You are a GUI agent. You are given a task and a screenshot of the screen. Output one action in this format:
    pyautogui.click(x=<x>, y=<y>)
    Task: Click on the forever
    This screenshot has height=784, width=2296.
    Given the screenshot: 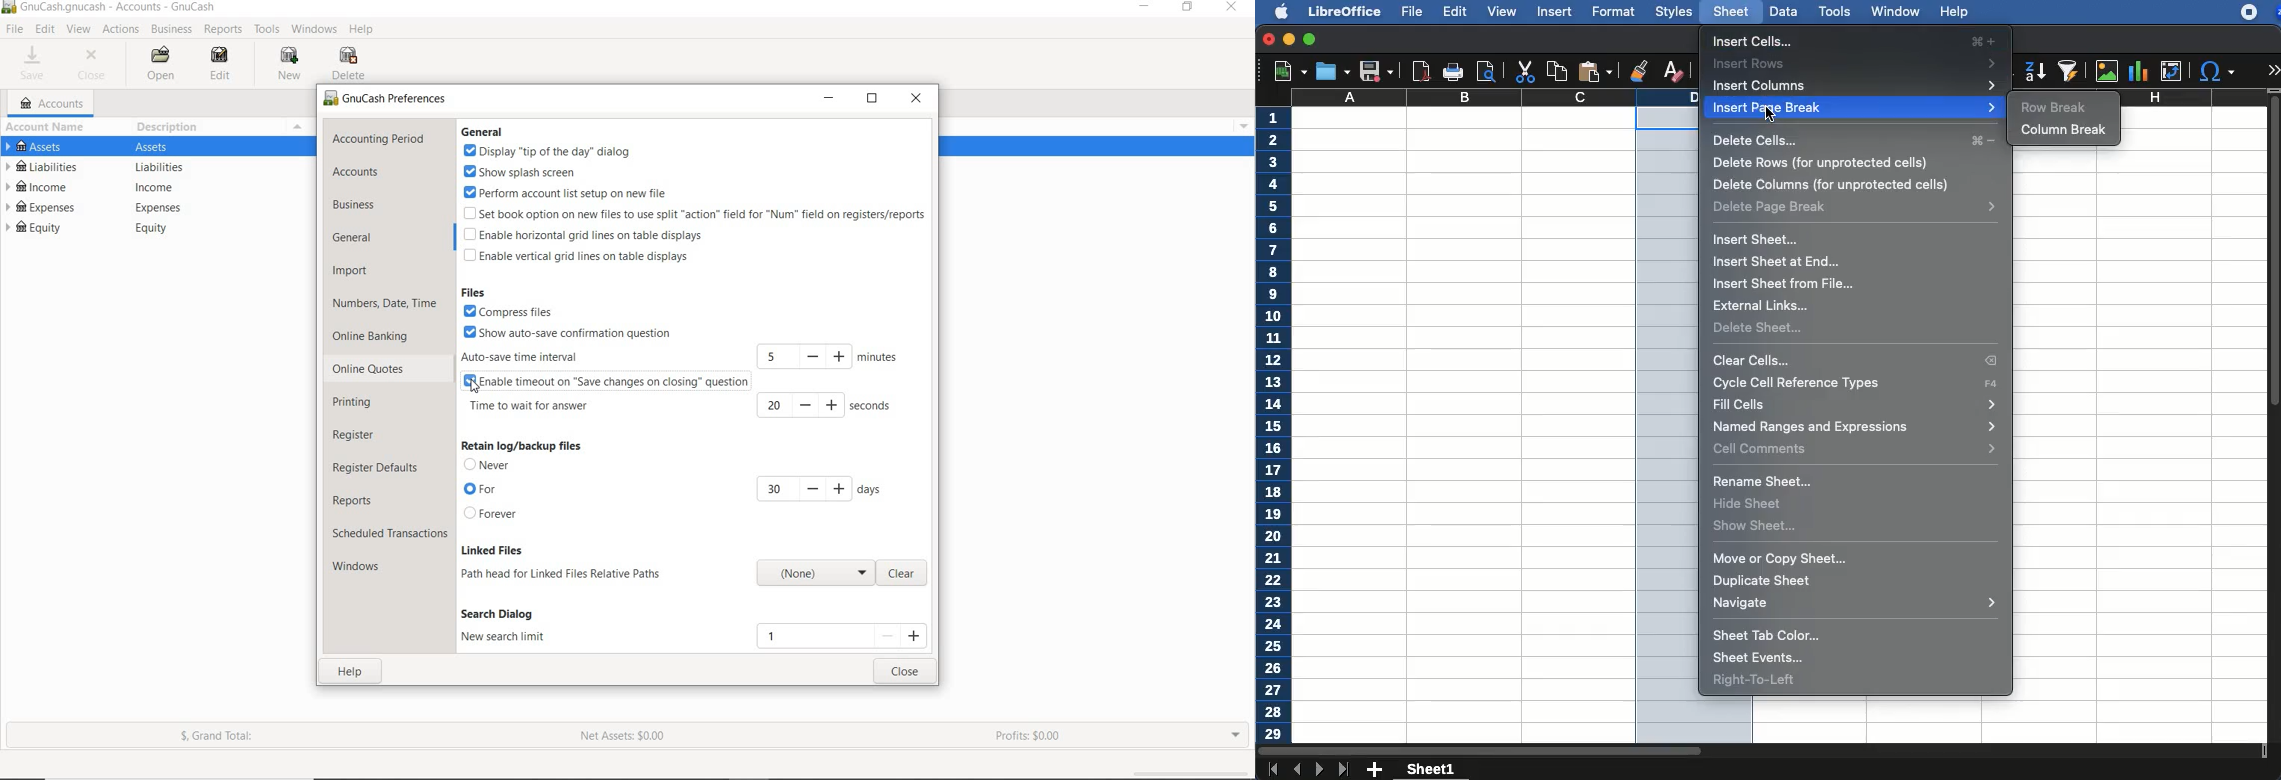 What is the action you would take?
    pyautogui.click(x=494, y=514)
    